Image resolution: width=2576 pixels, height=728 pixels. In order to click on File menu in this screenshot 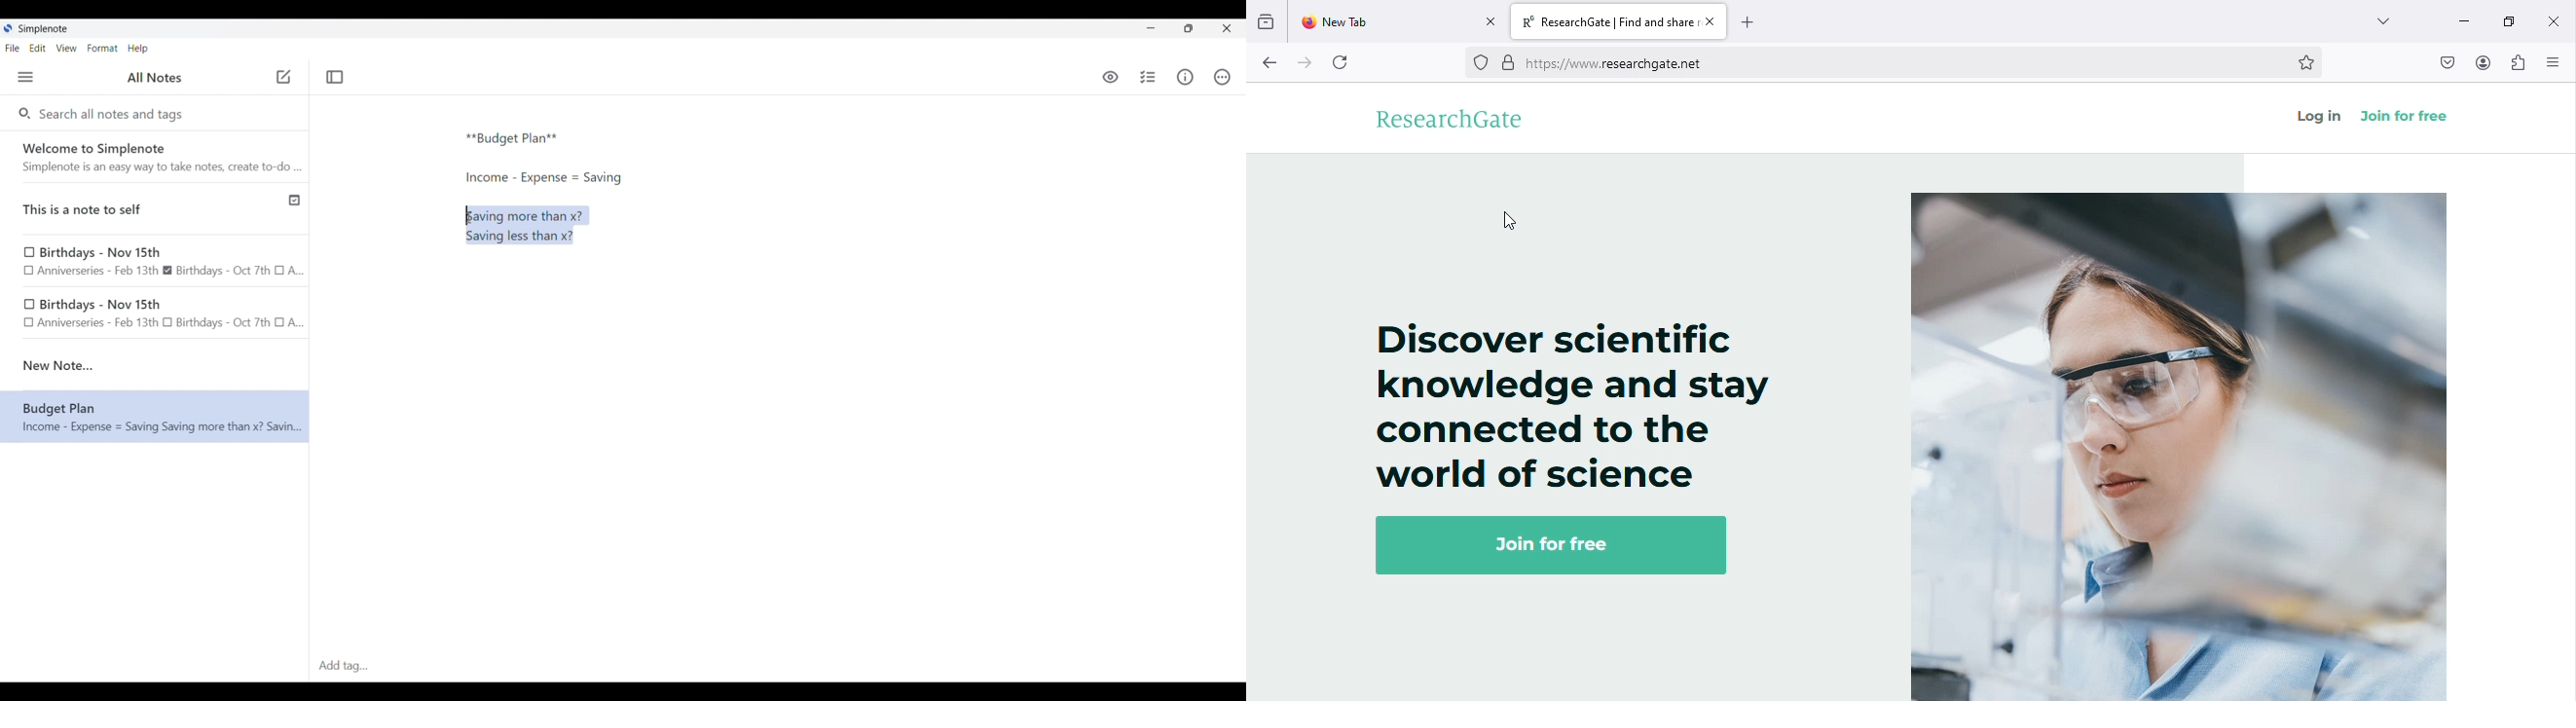, I will do `click(12, 47)`.